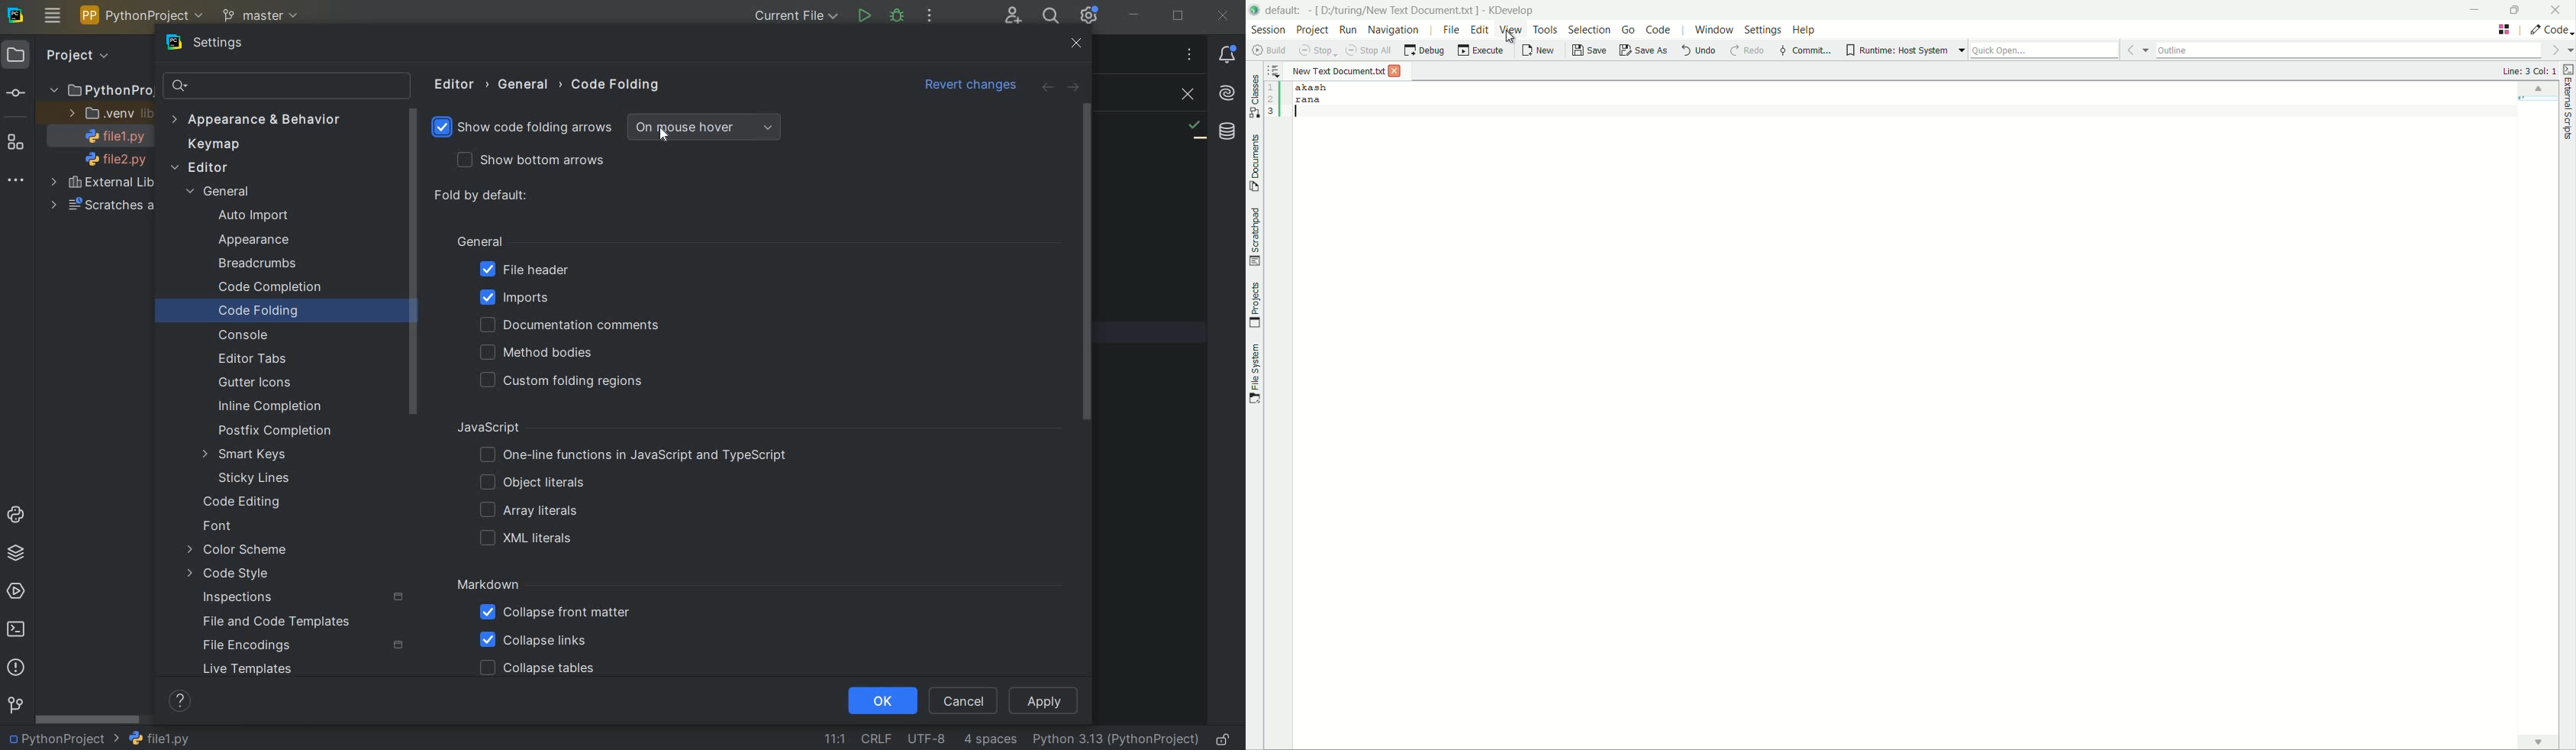  What do you see at coordinates (1953, 50) in the screenshot?
I see `more options` at bounding box center [1953, 50].